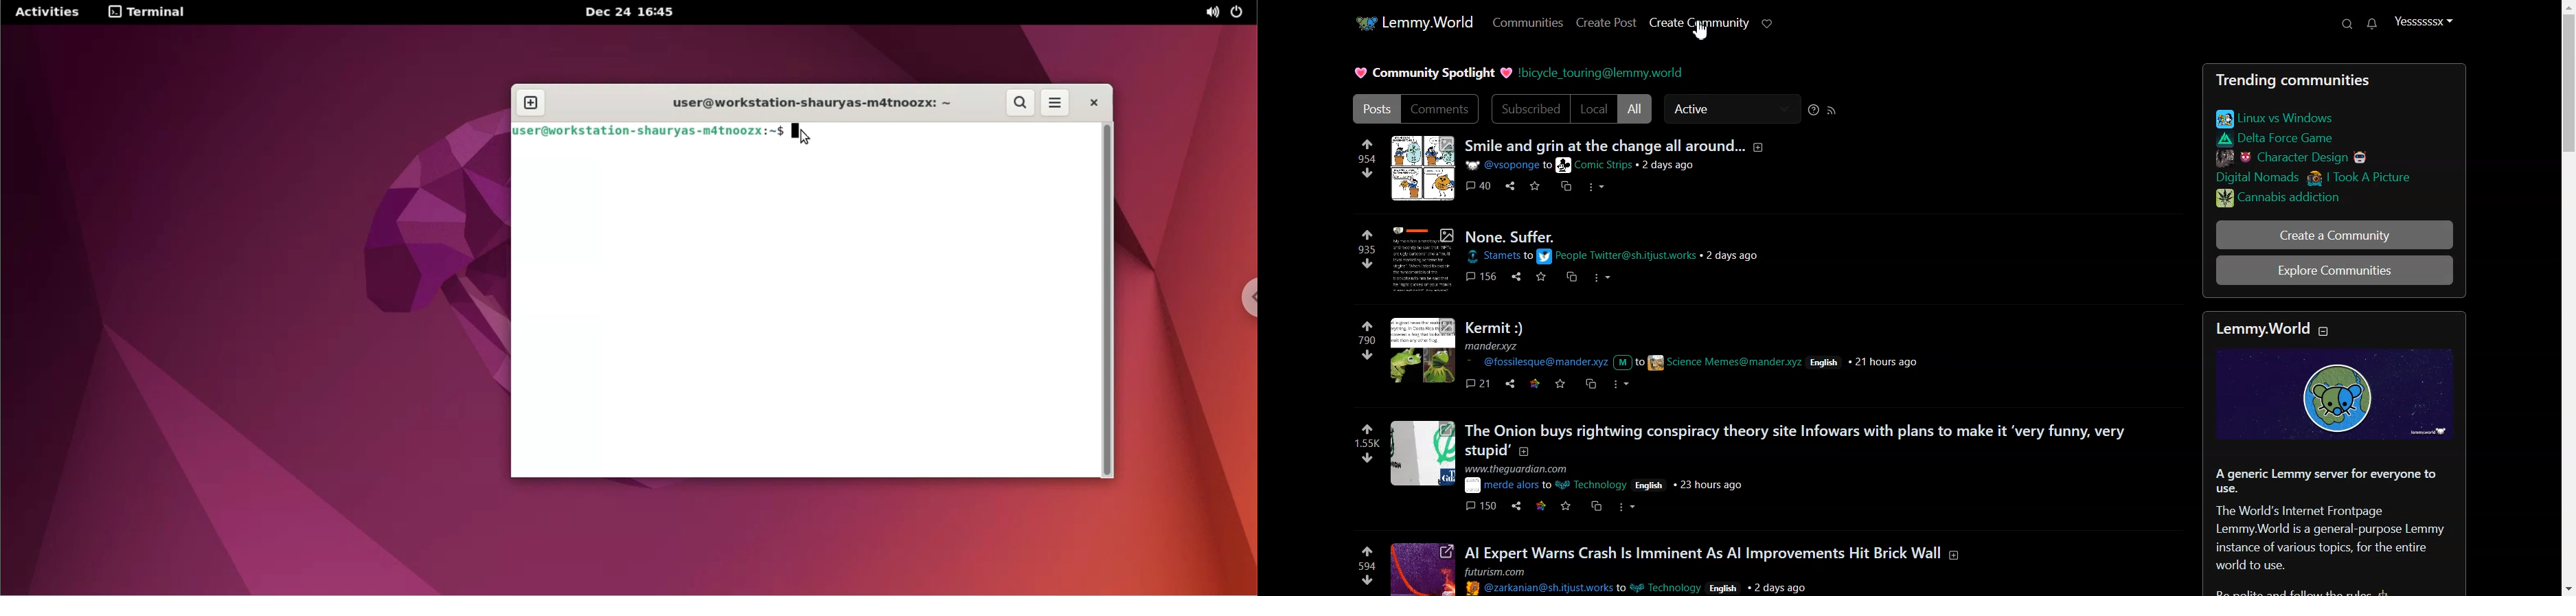  What do you see at coordinates (1724, 108) in the screenshot?
I see `Active` at bounding box center [1724, 108].